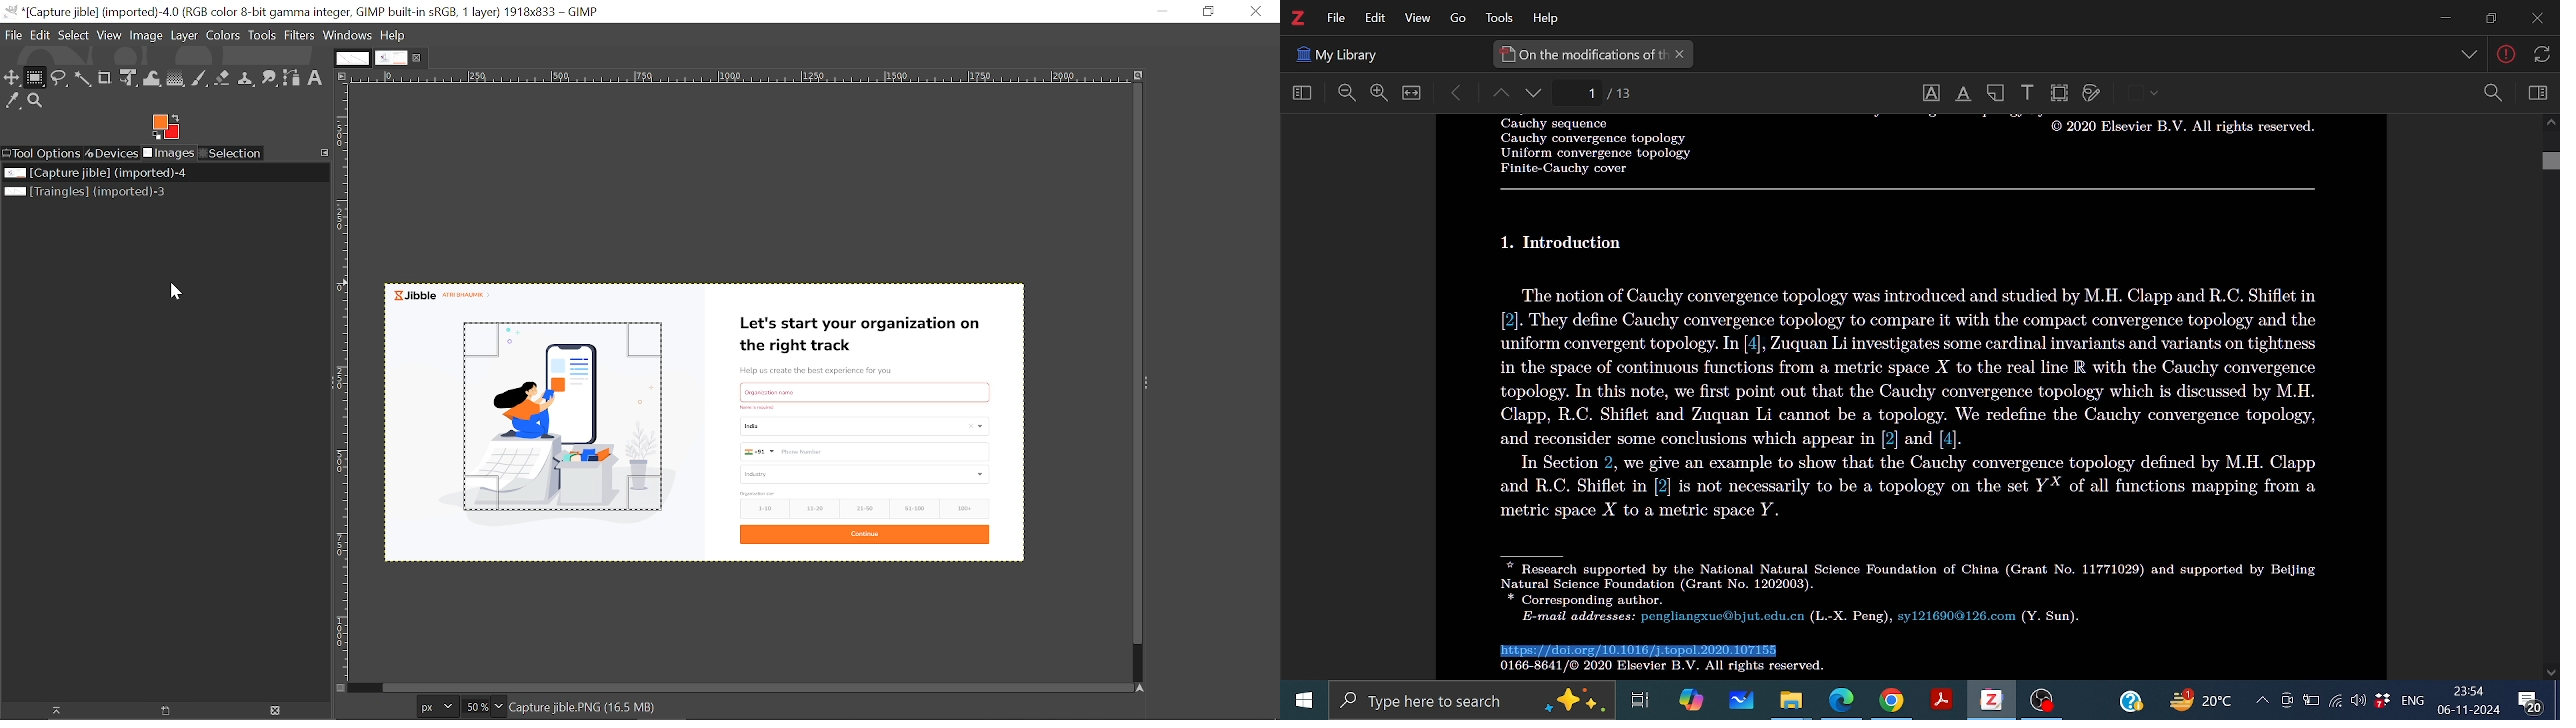 The width and height of the screenshot is (2576, 728). Describe the element at coordinates (1566, 243) in the screenshot. I see `` at that location.